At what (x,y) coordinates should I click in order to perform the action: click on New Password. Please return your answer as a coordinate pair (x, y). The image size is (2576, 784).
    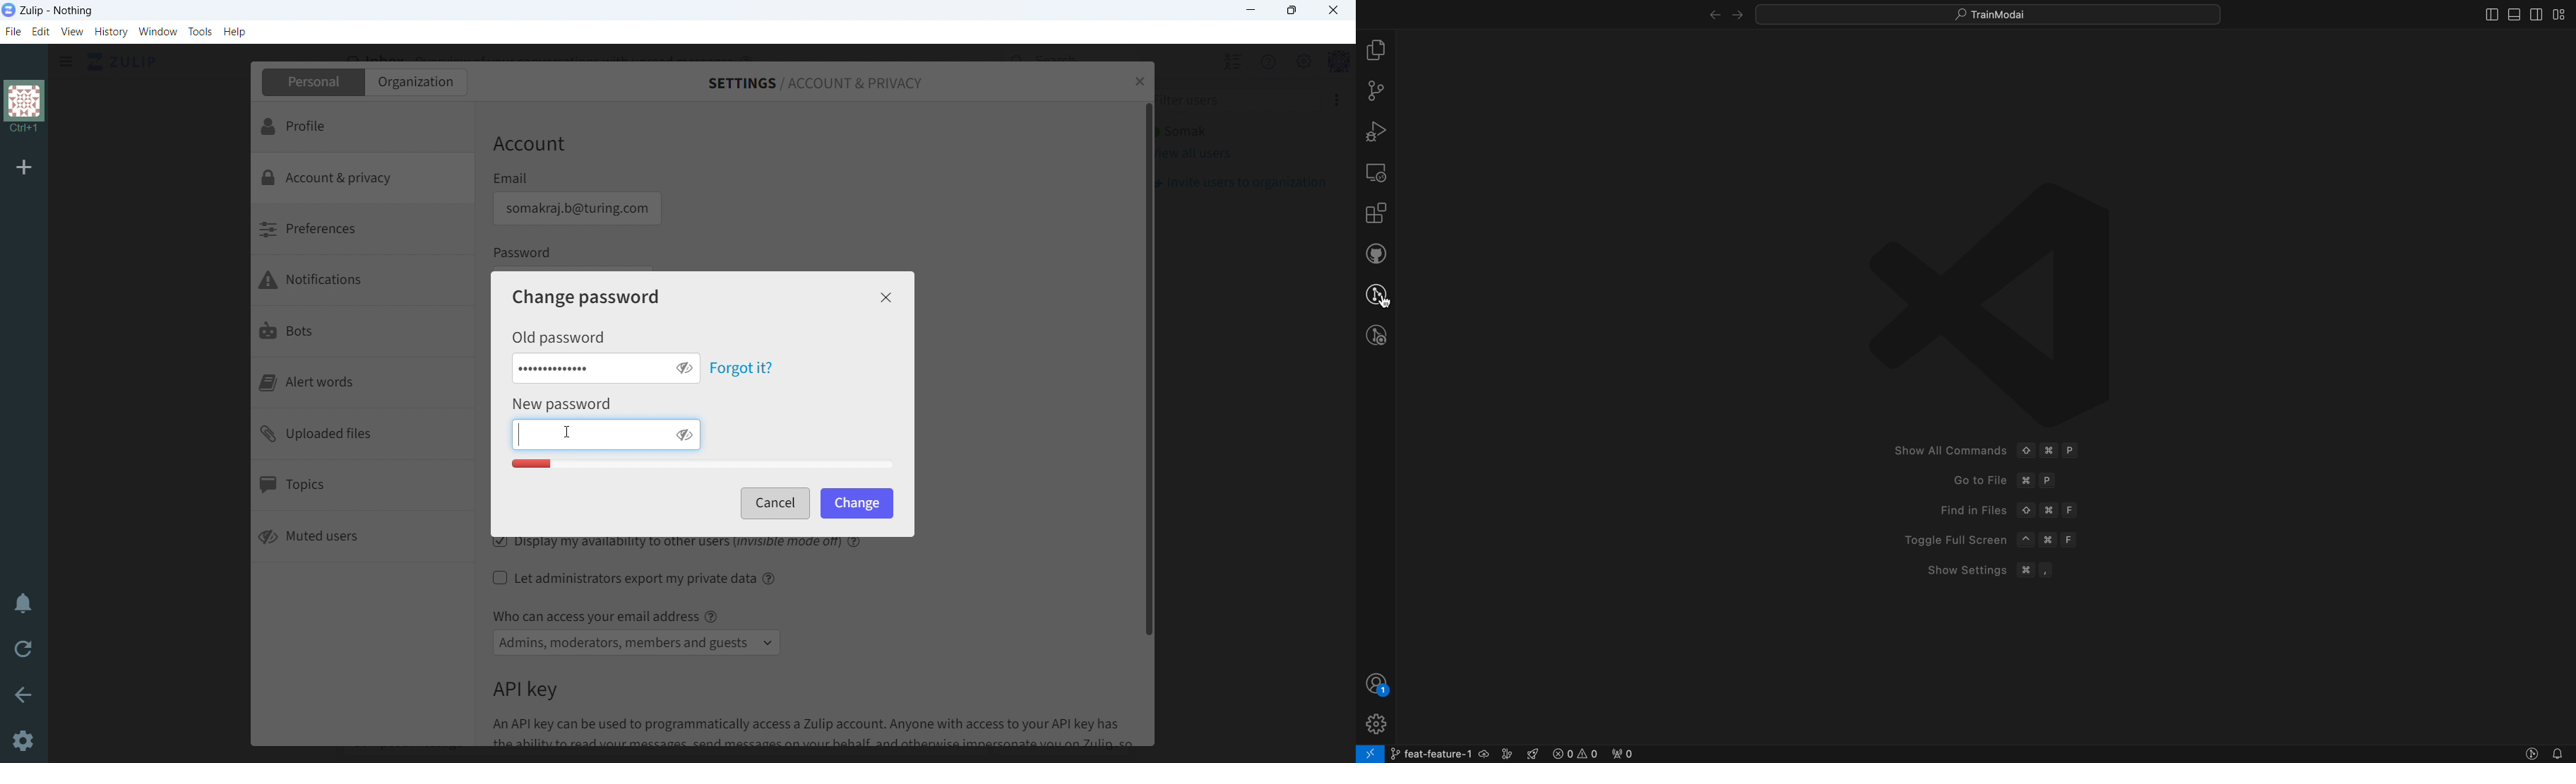
    Looking at the image, I should click on (564, 406).